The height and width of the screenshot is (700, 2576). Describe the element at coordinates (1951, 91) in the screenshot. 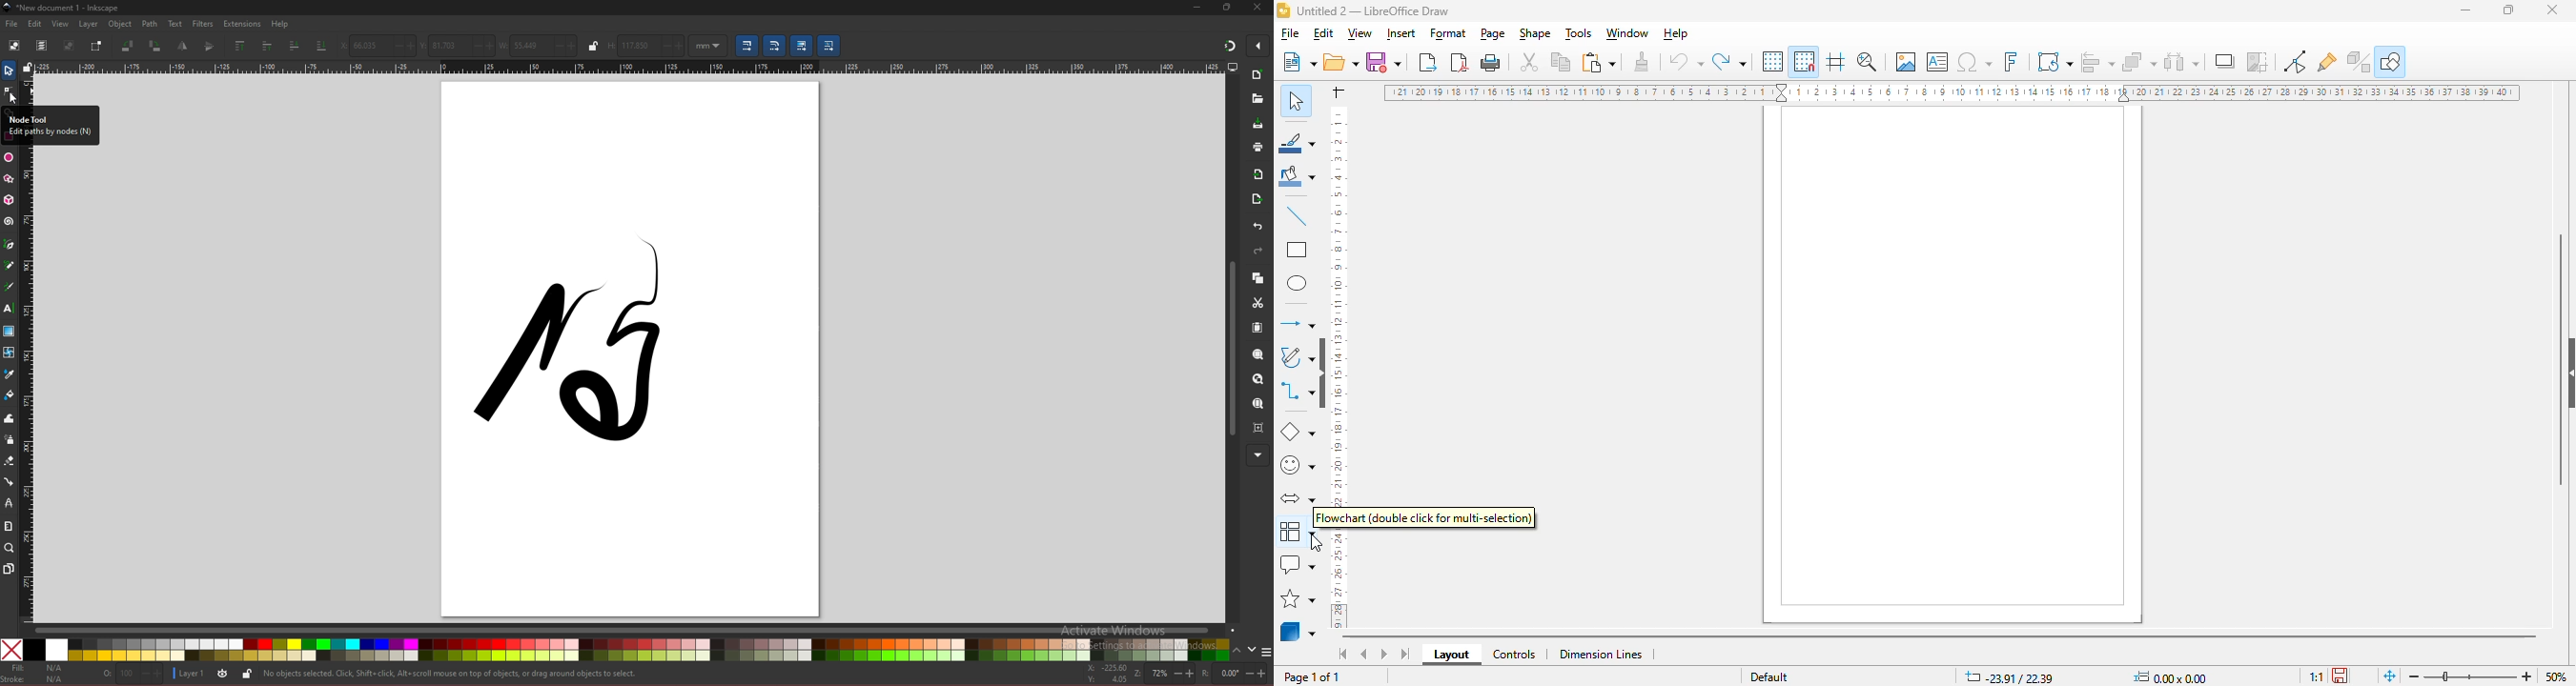

I see `ruler` at that location.